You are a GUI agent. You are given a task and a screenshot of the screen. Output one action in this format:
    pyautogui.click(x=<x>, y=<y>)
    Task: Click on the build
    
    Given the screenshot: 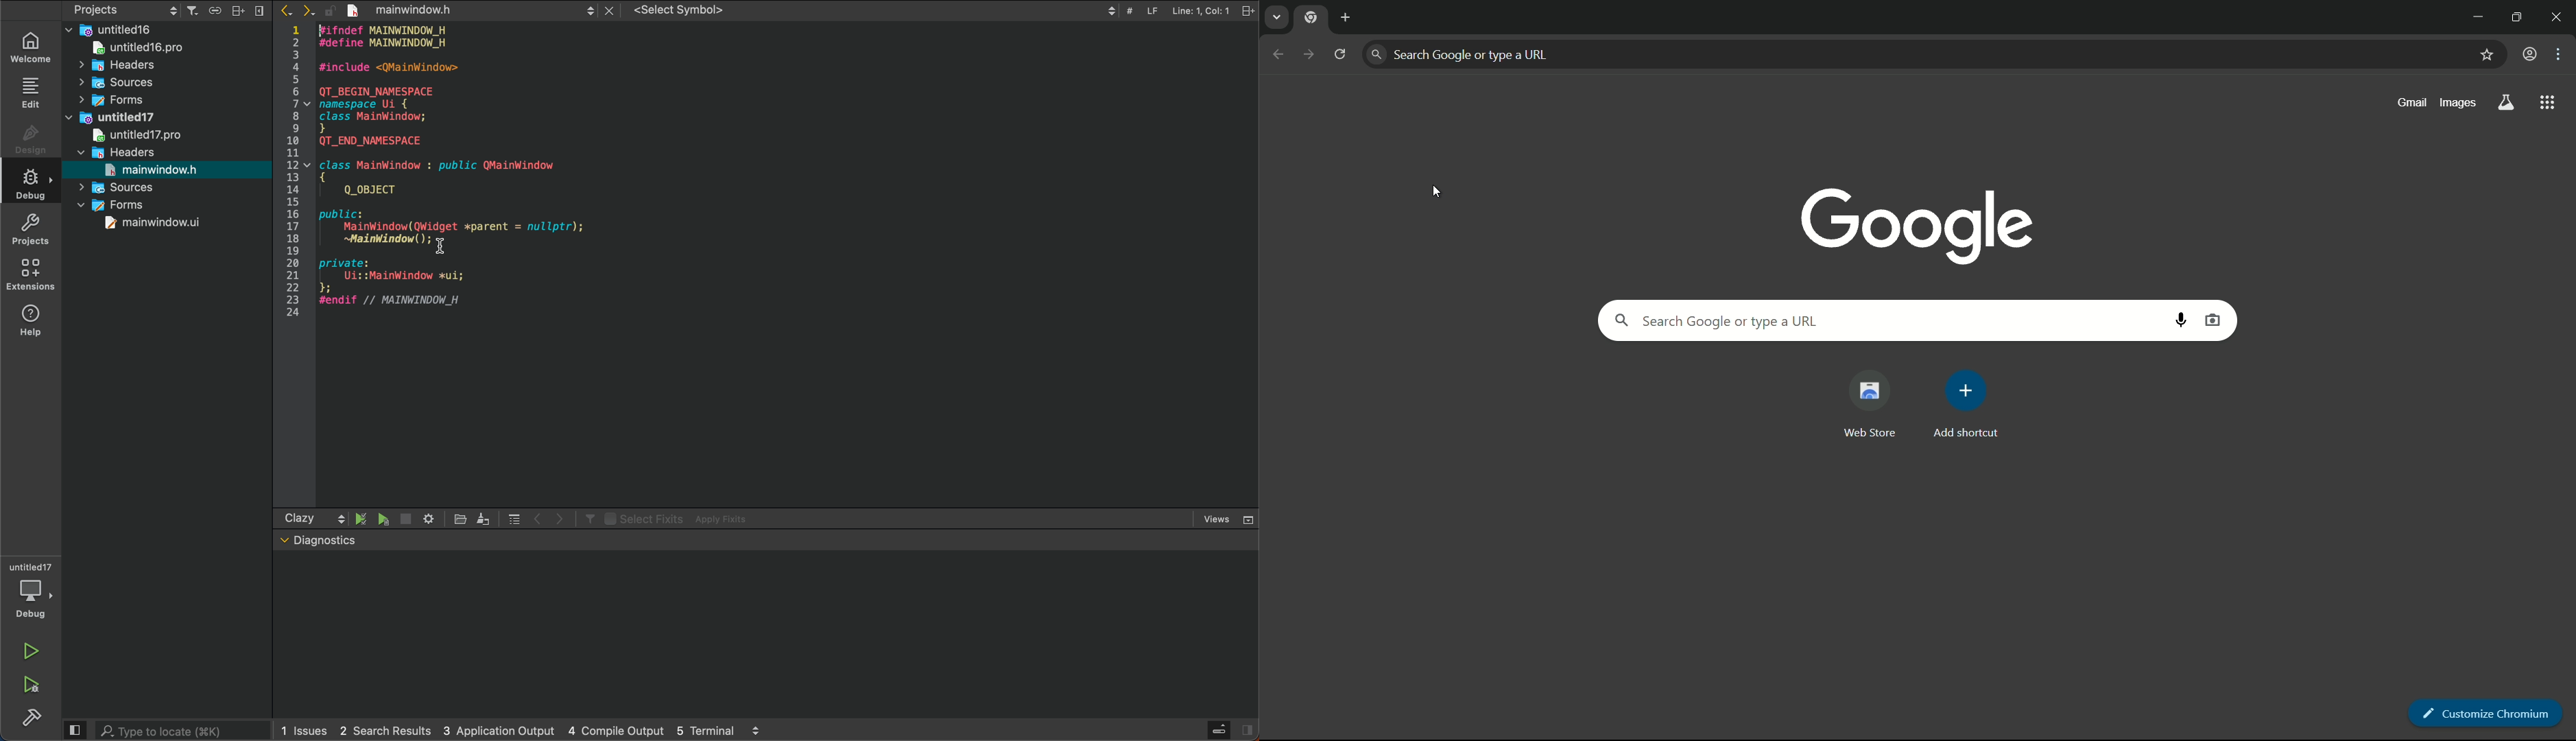 What is the action you would take?
    pyautogui.click(x=32, y=720)
    